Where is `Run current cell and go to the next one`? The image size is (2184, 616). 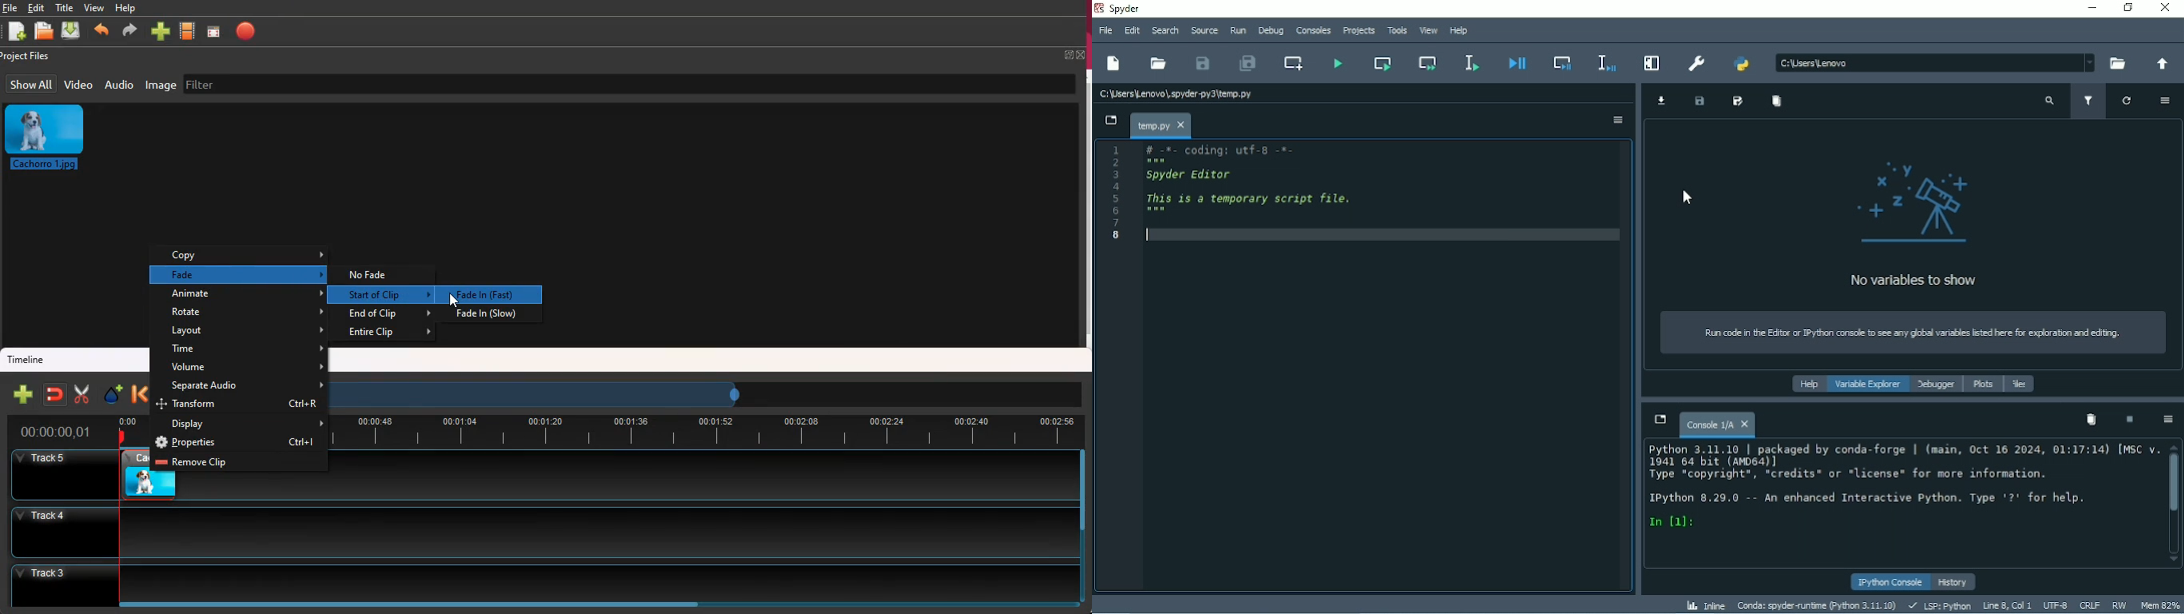 Run current cell and go to the next one is located at coordinates (1428, 62).